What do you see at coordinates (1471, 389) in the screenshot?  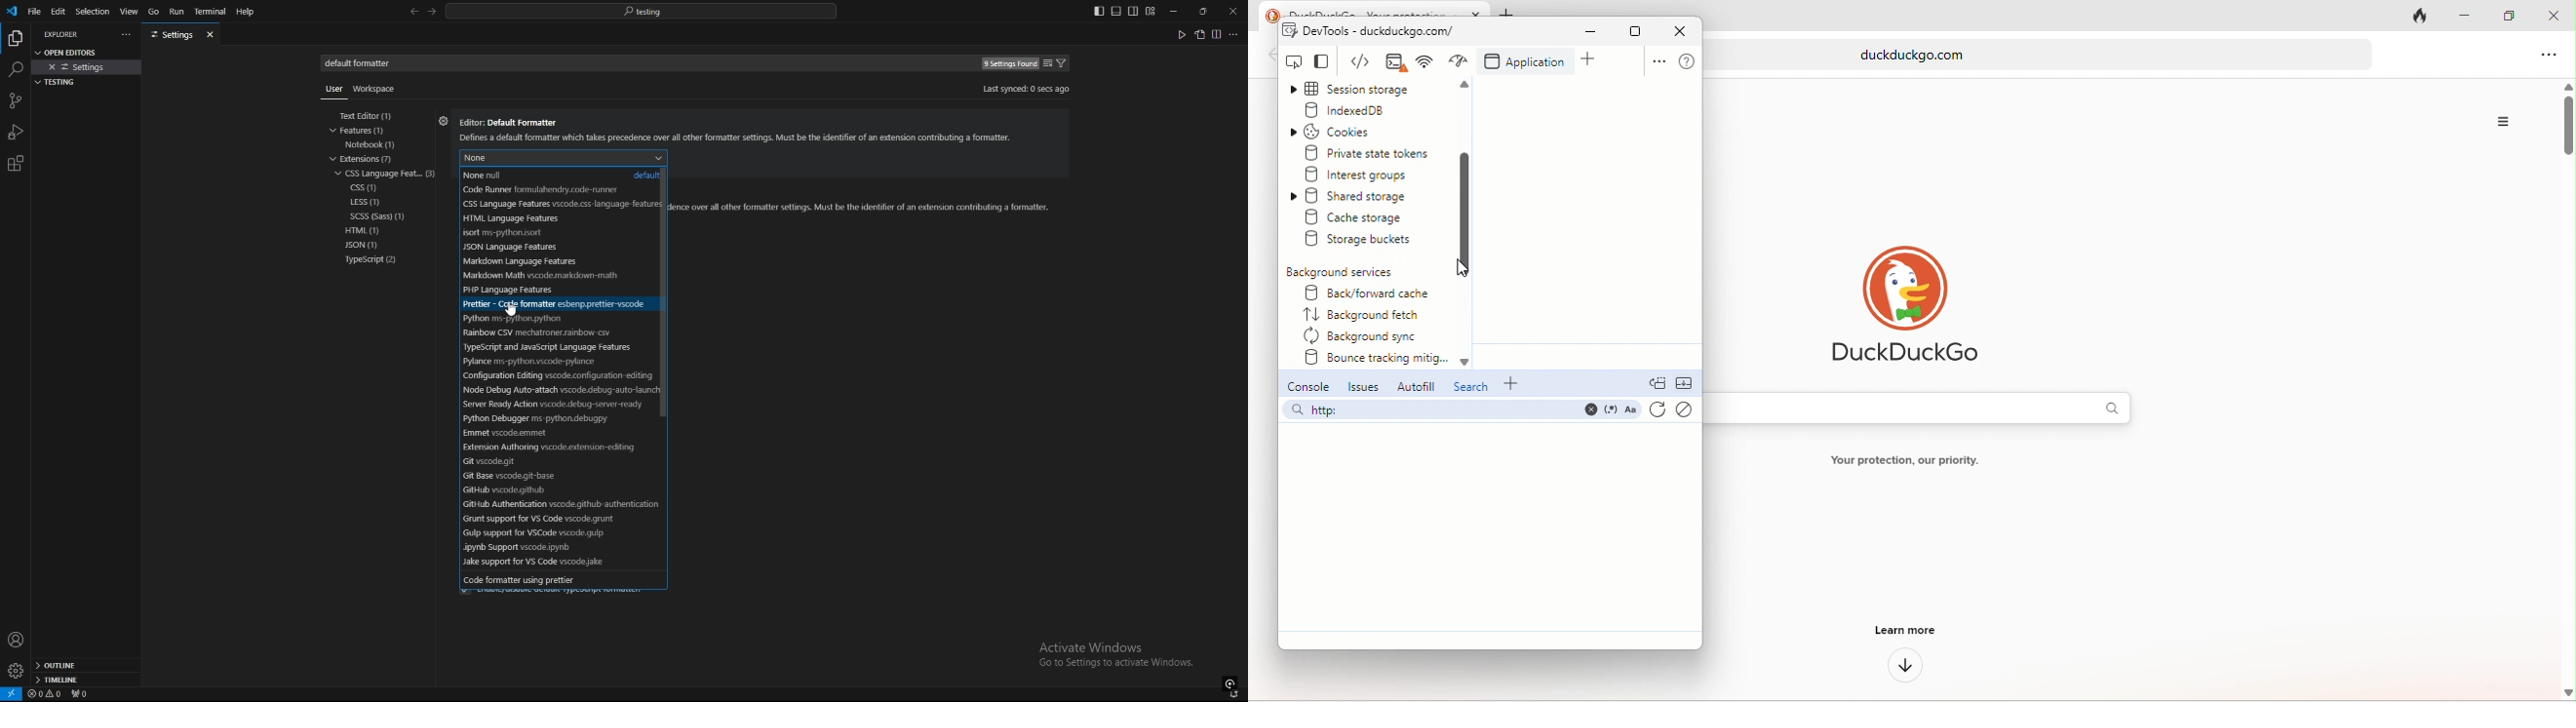 I see `search` at bounding box center [1471, 389].